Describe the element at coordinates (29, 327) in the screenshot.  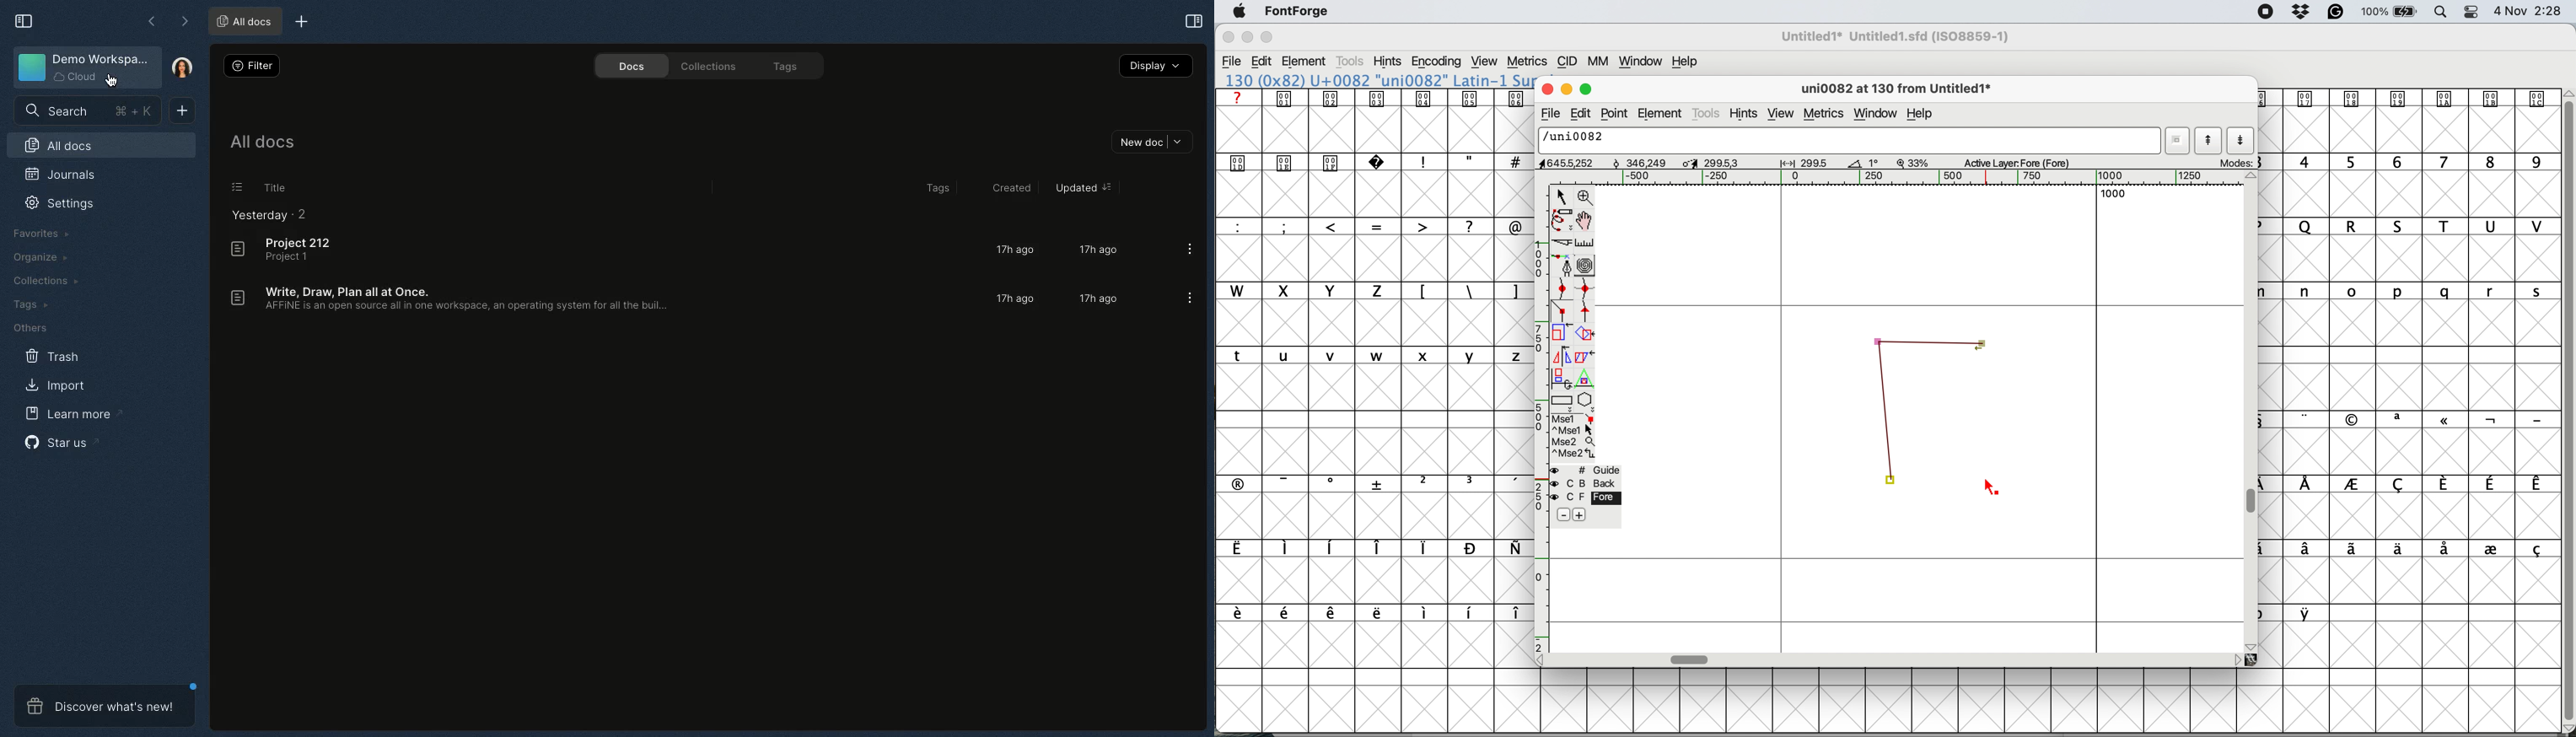
I see `Others` at that location.